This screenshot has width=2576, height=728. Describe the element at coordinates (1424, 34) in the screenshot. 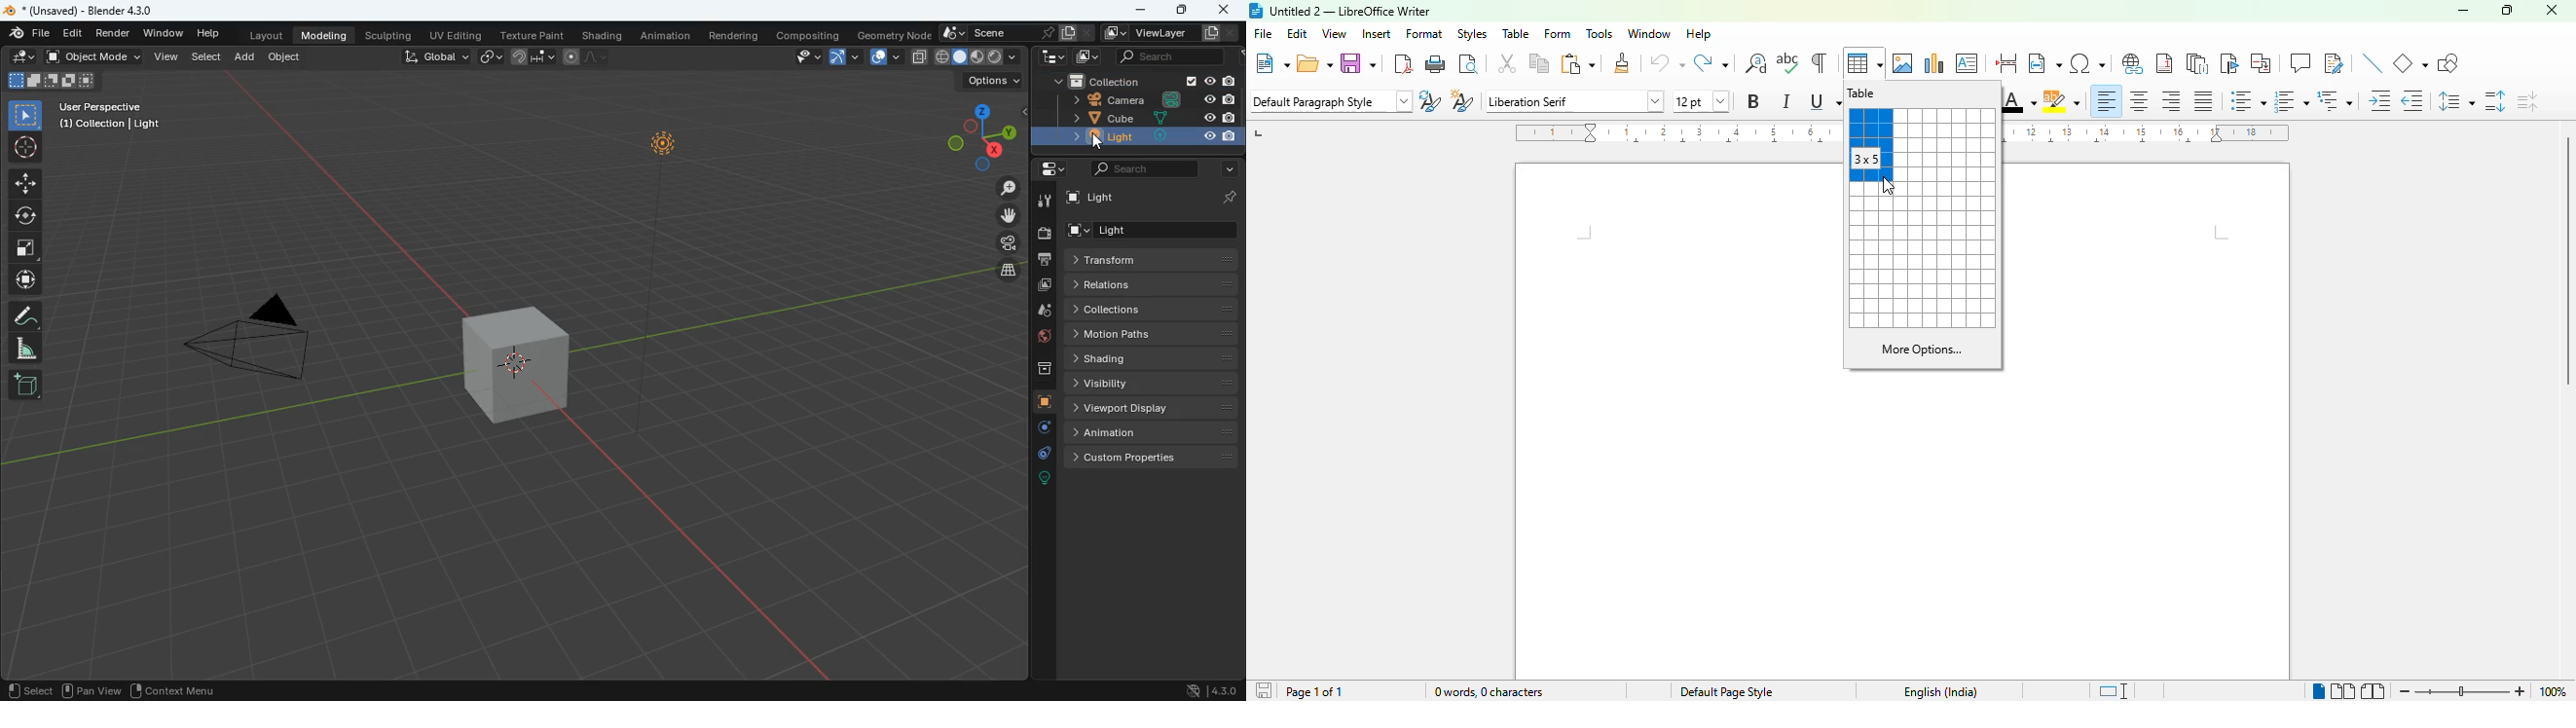

I see `format` at that location.